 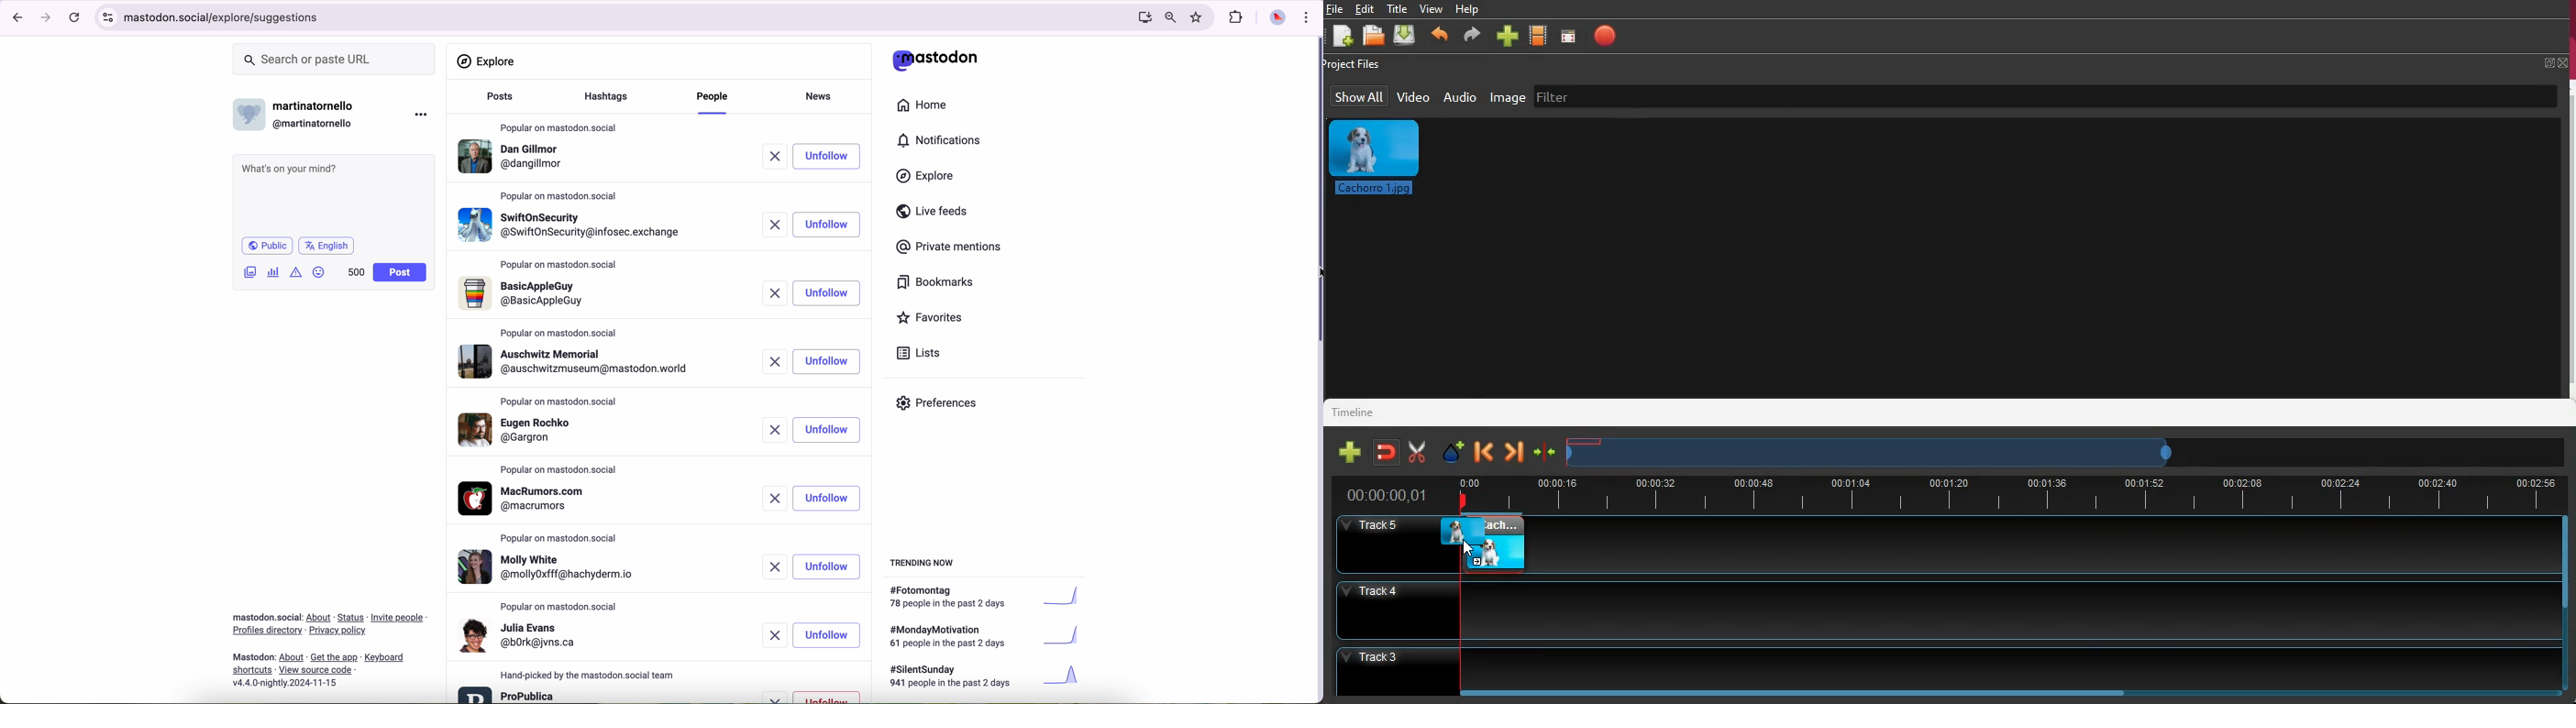 What do you see at coordinates (826, 697) in the screenshot?
I see `unfollow` at bounding box center [826, 697].